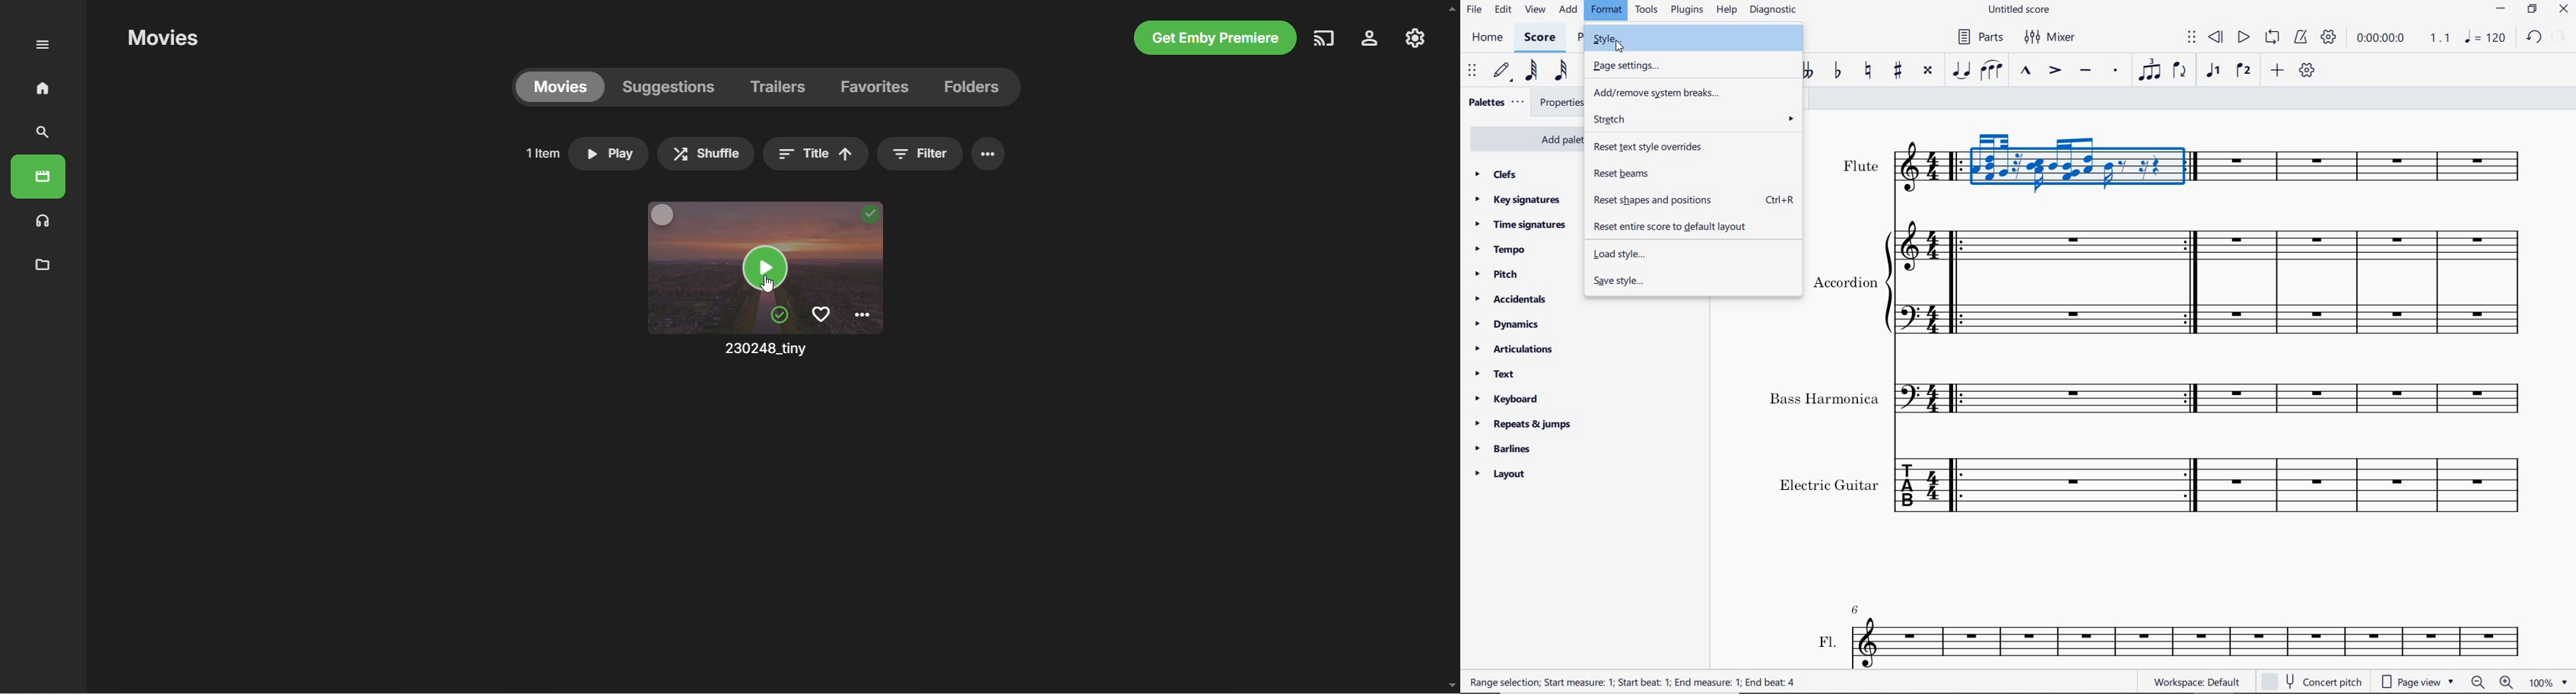 The width and height of the screenshot is (2576, 700). Describe the element at coordinates (1693, 120) in the screenshot. I see `STRECH` at that location.